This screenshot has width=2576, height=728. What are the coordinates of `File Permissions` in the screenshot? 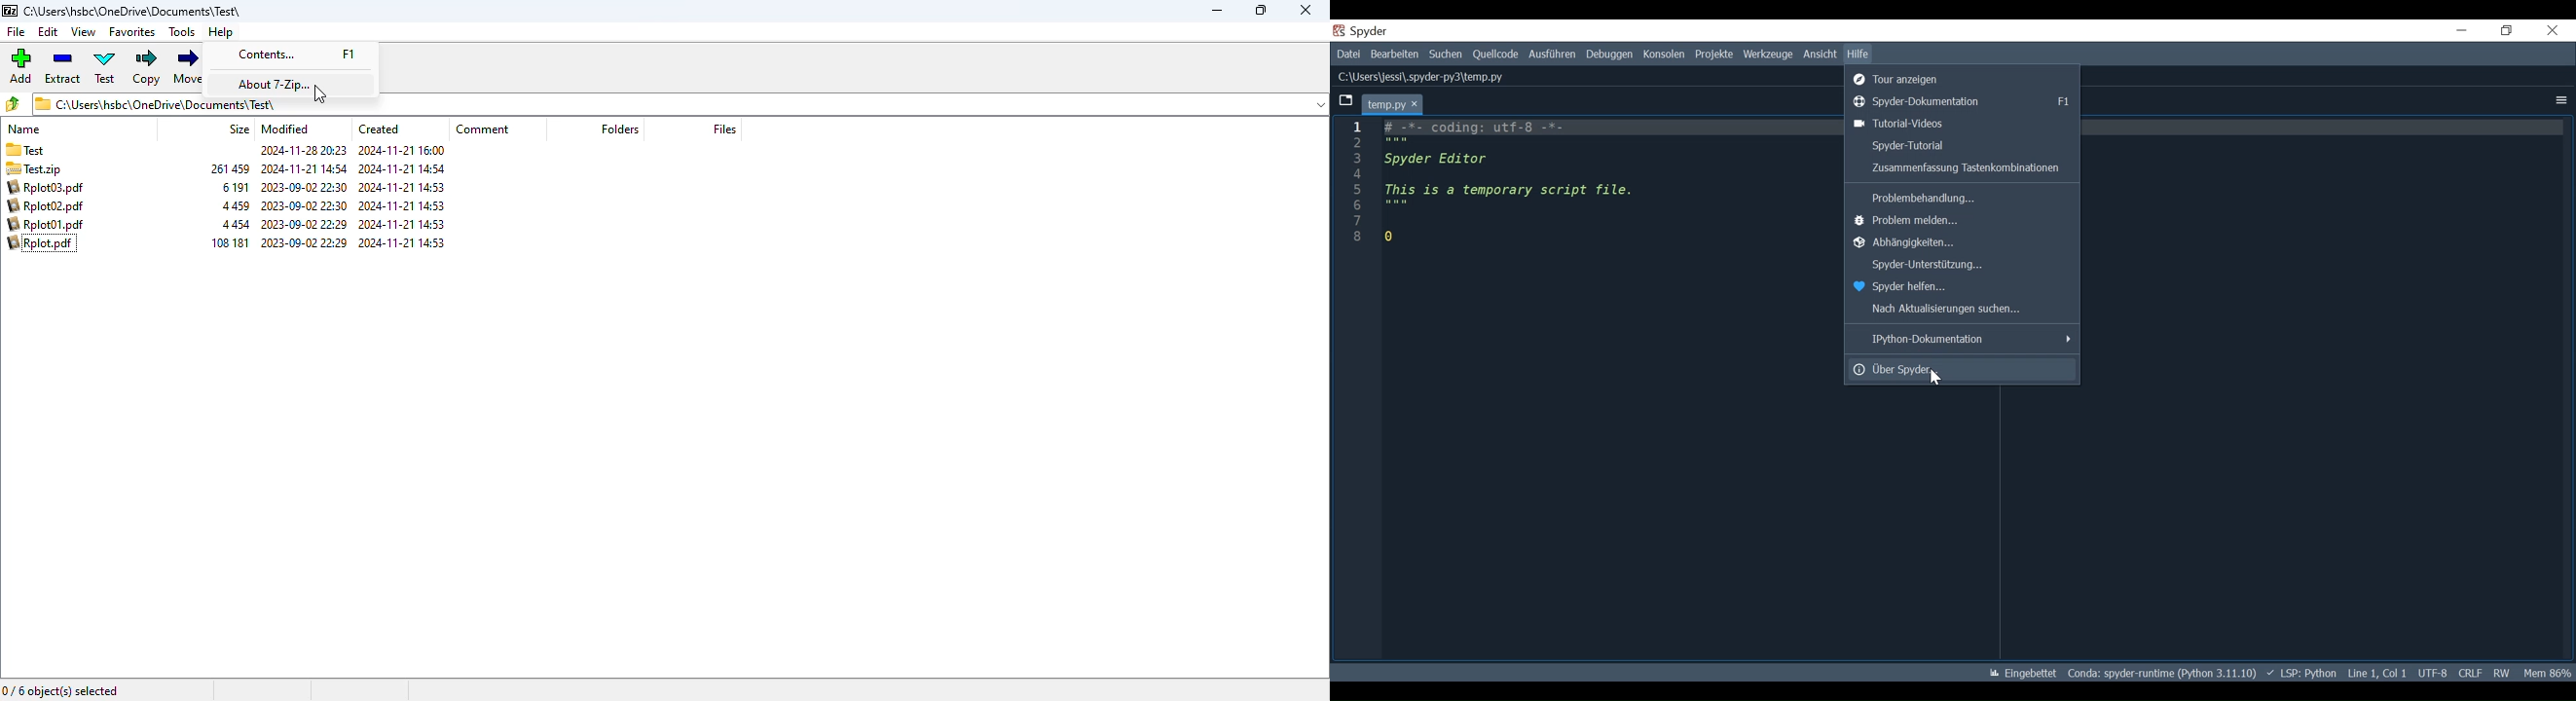 It's located at (2503, 673).